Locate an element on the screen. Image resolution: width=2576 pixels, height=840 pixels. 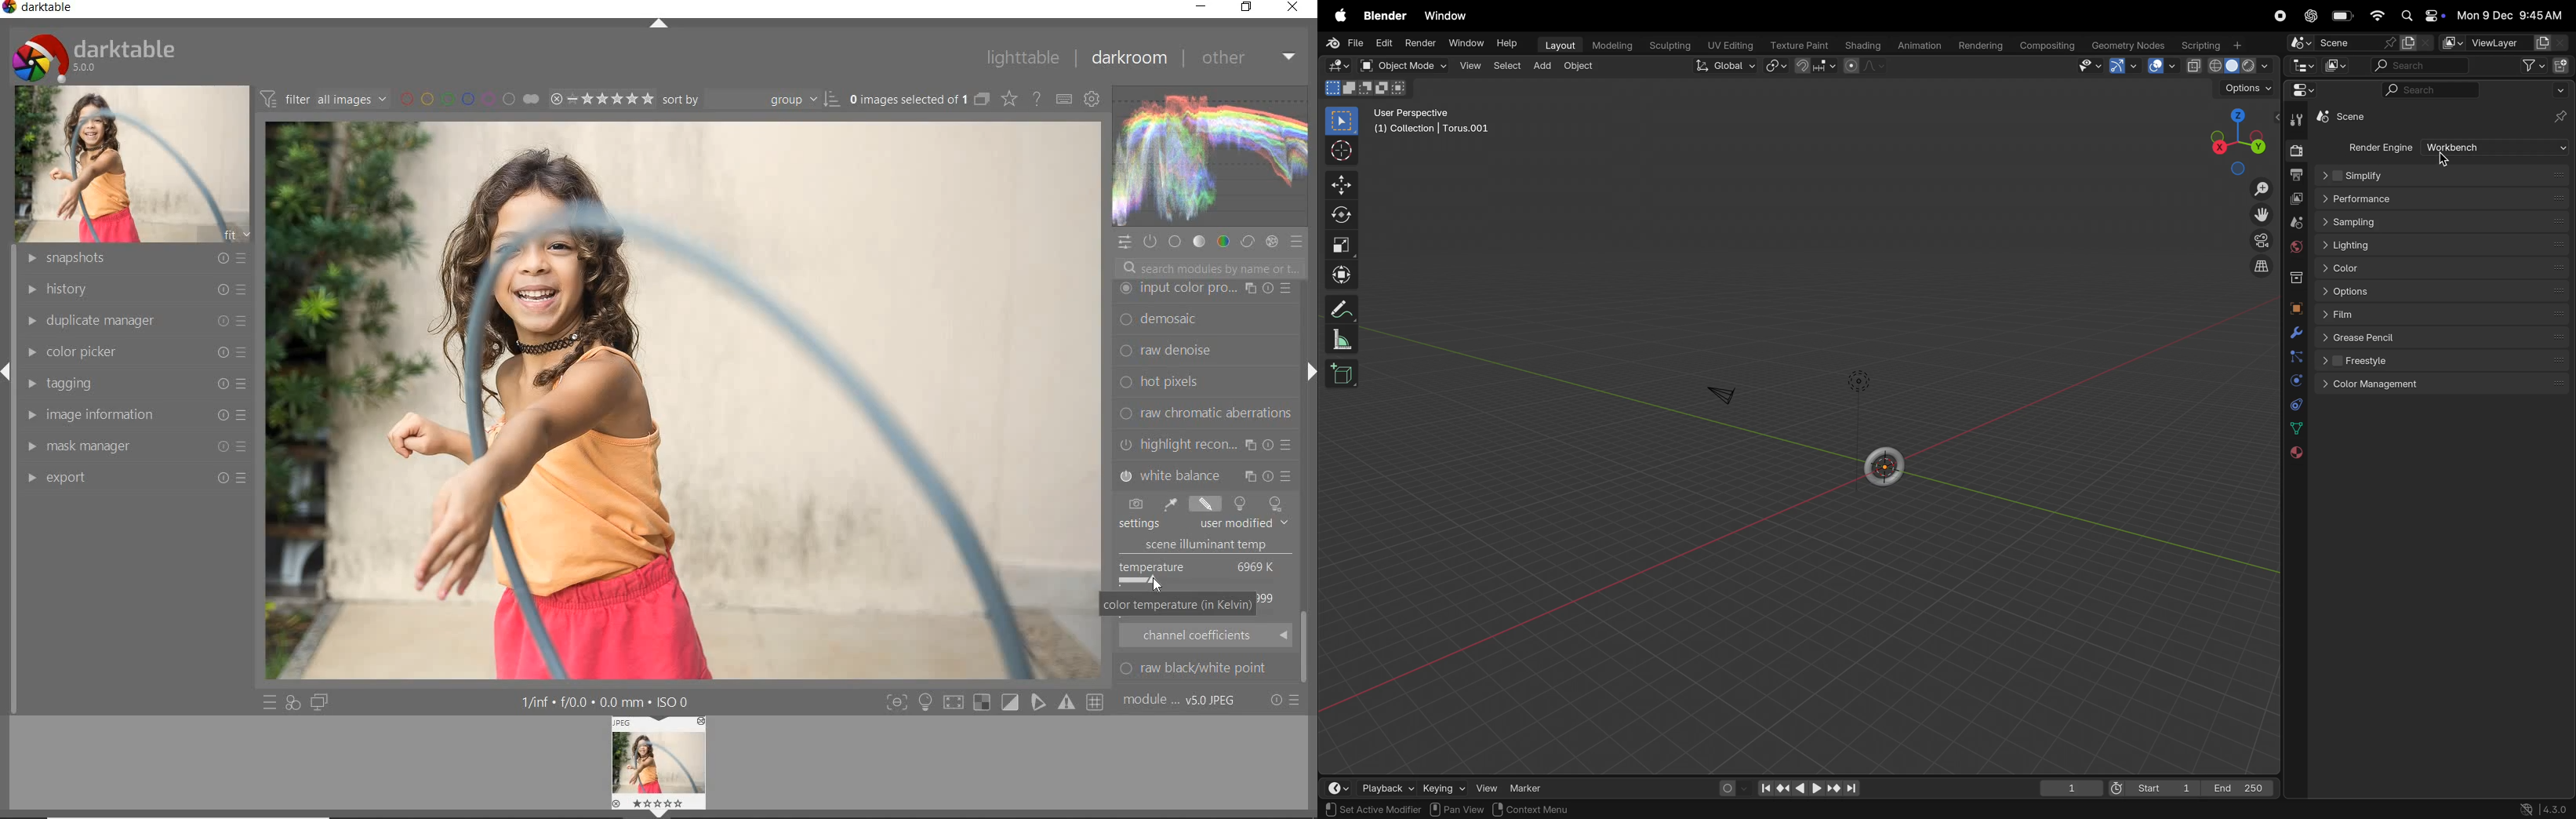
mode is located at coordinates (1366, 90).